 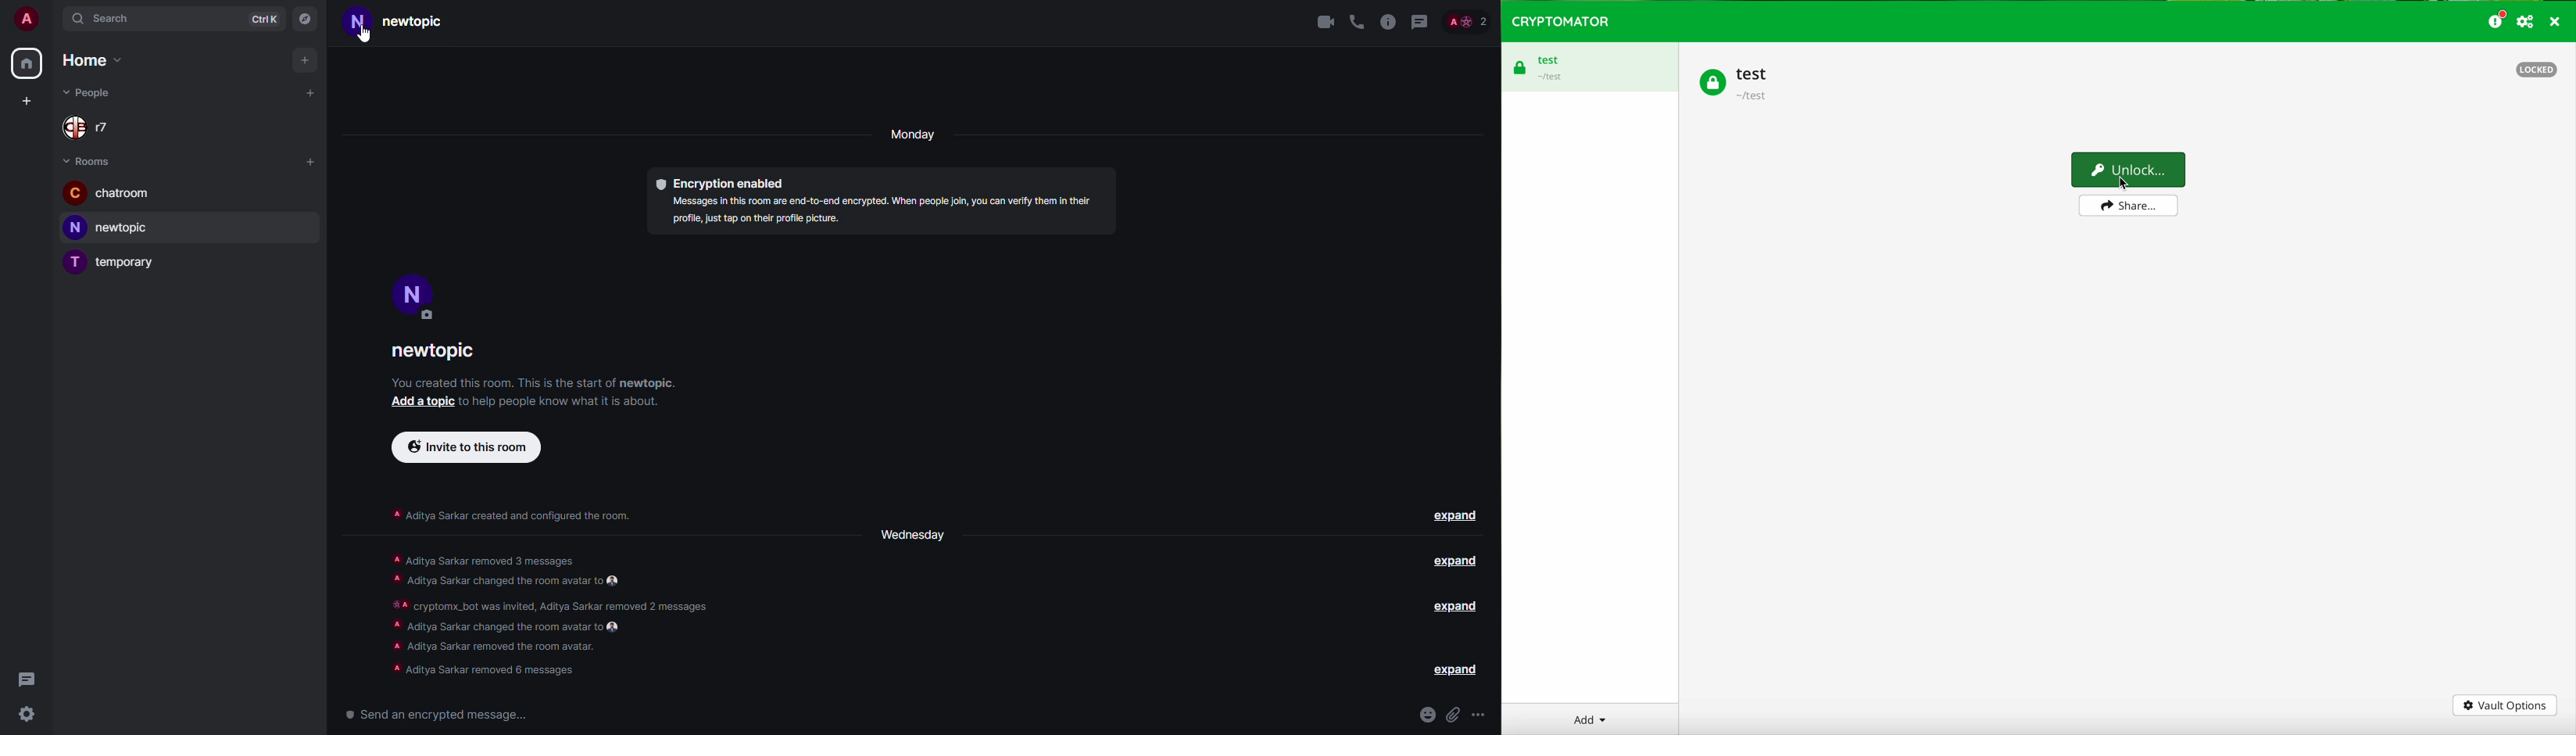 I want to click on  test vault, so click(x=1589, y=66).